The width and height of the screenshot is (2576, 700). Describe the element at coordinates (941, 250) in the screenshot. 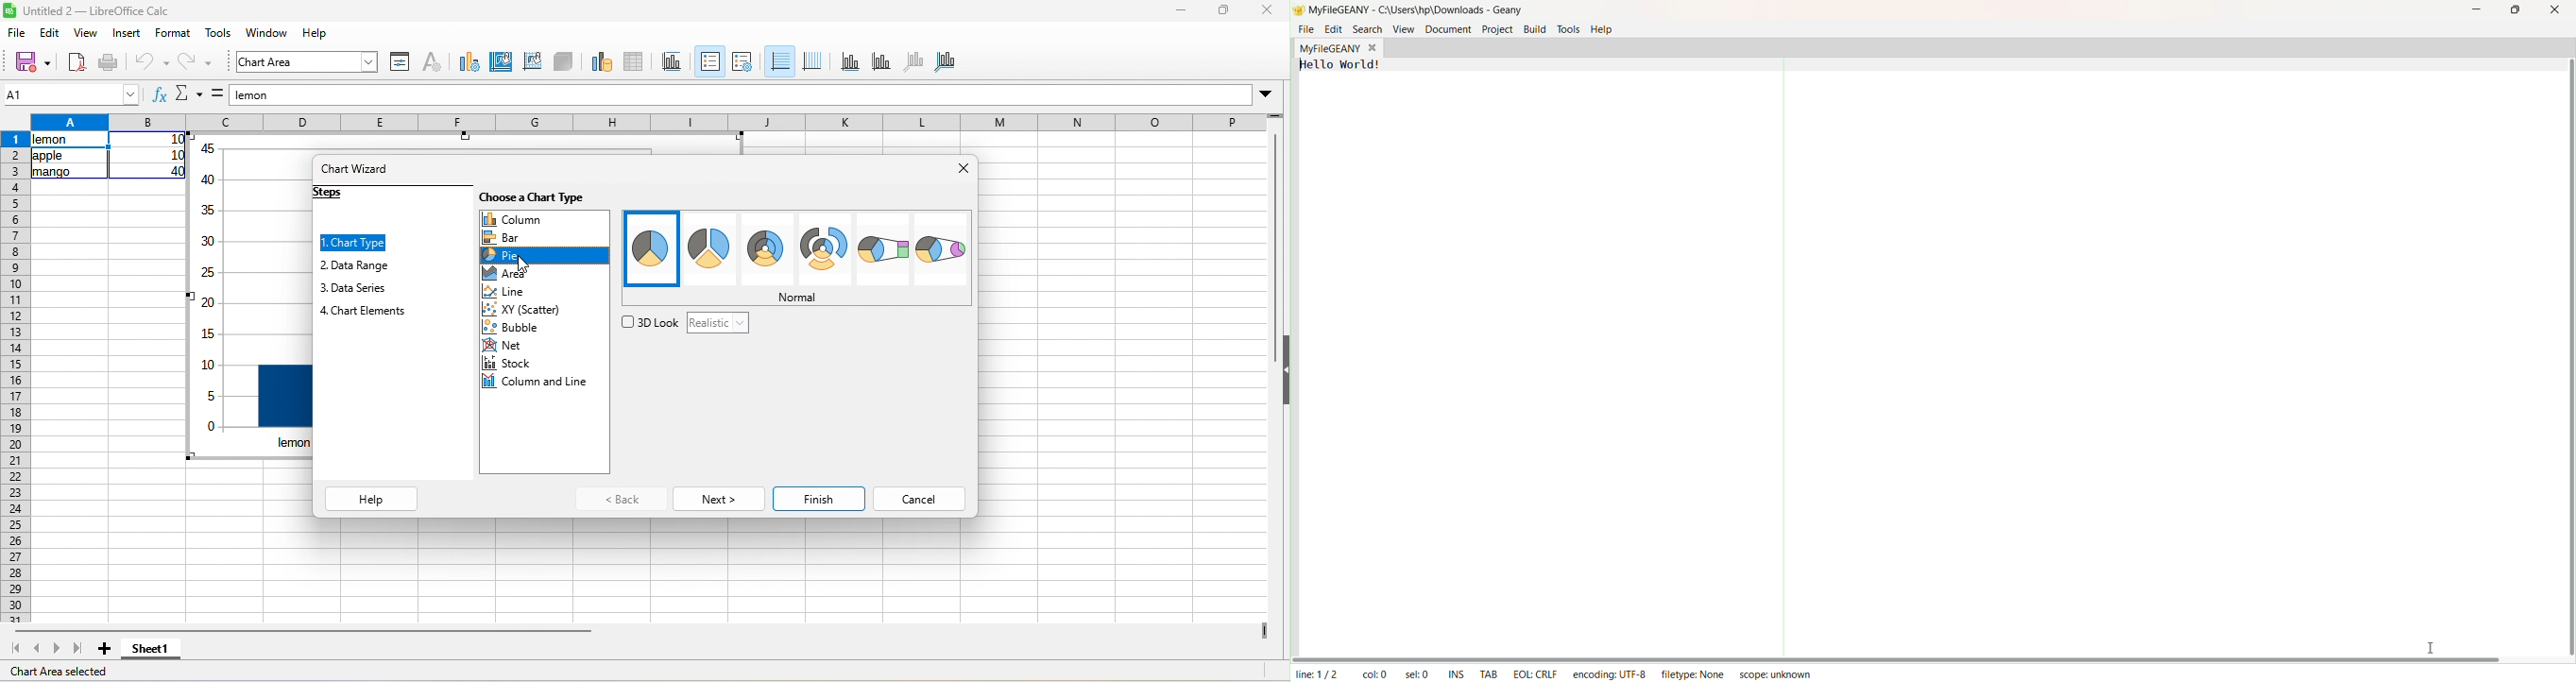

I see `pie chart` at that location.